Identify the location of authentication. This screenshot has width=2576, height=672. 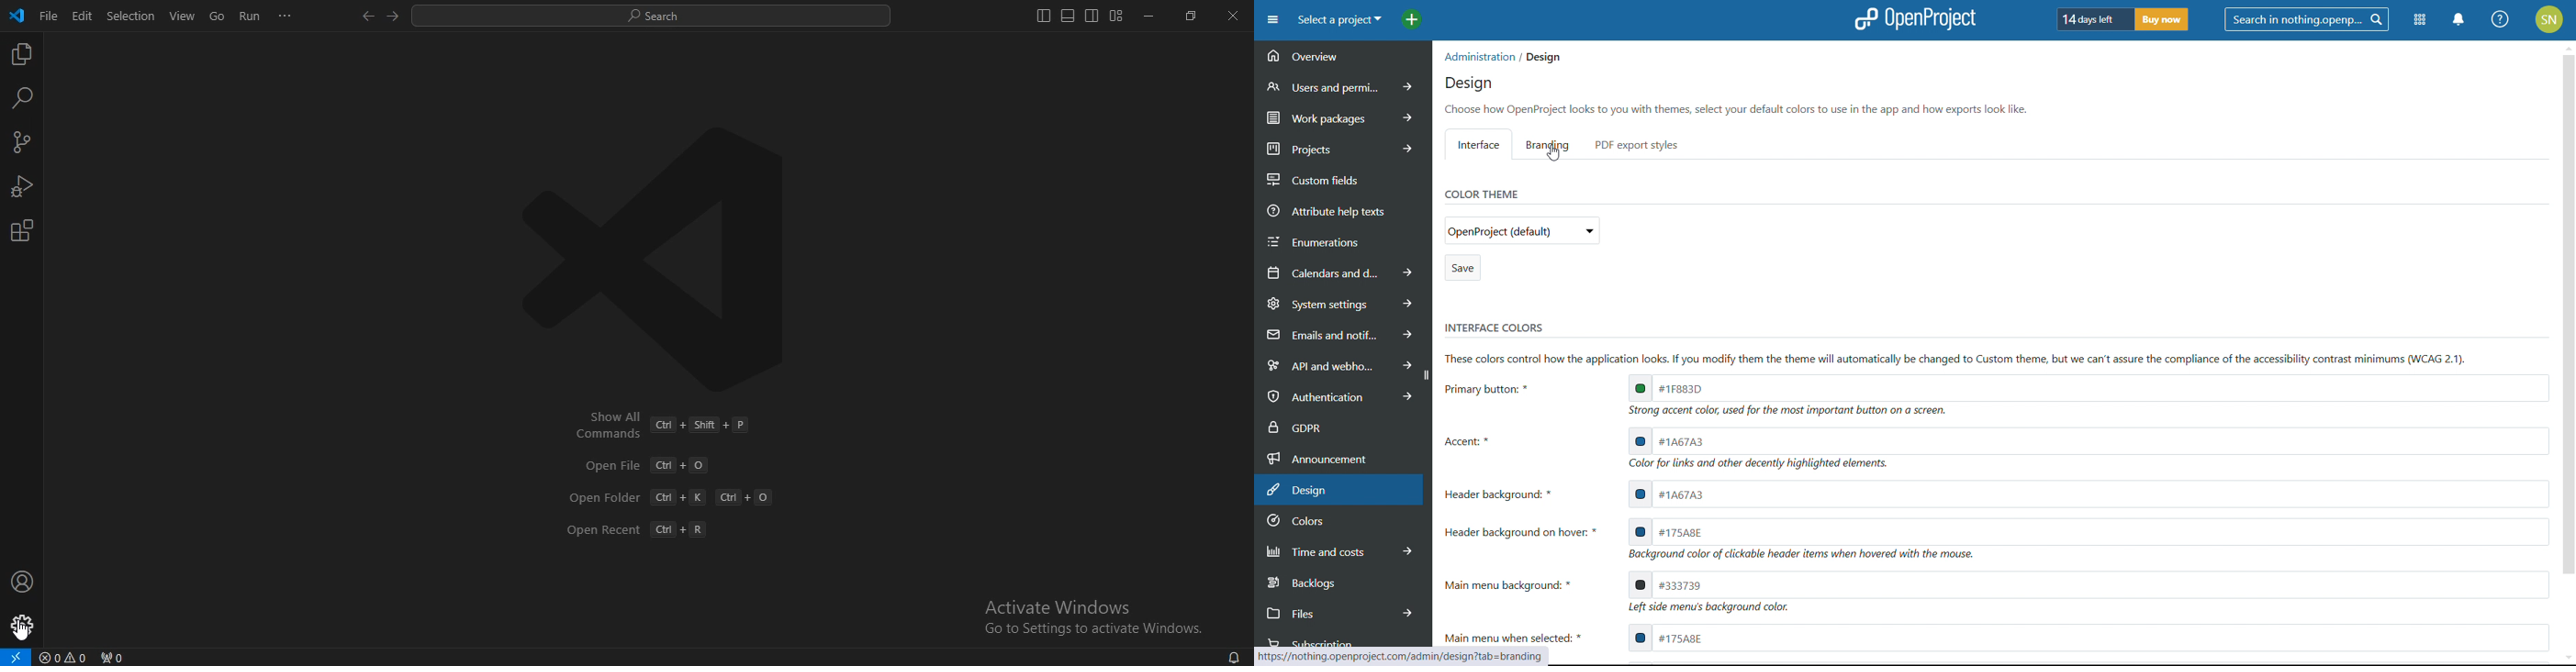
(1335, 396).